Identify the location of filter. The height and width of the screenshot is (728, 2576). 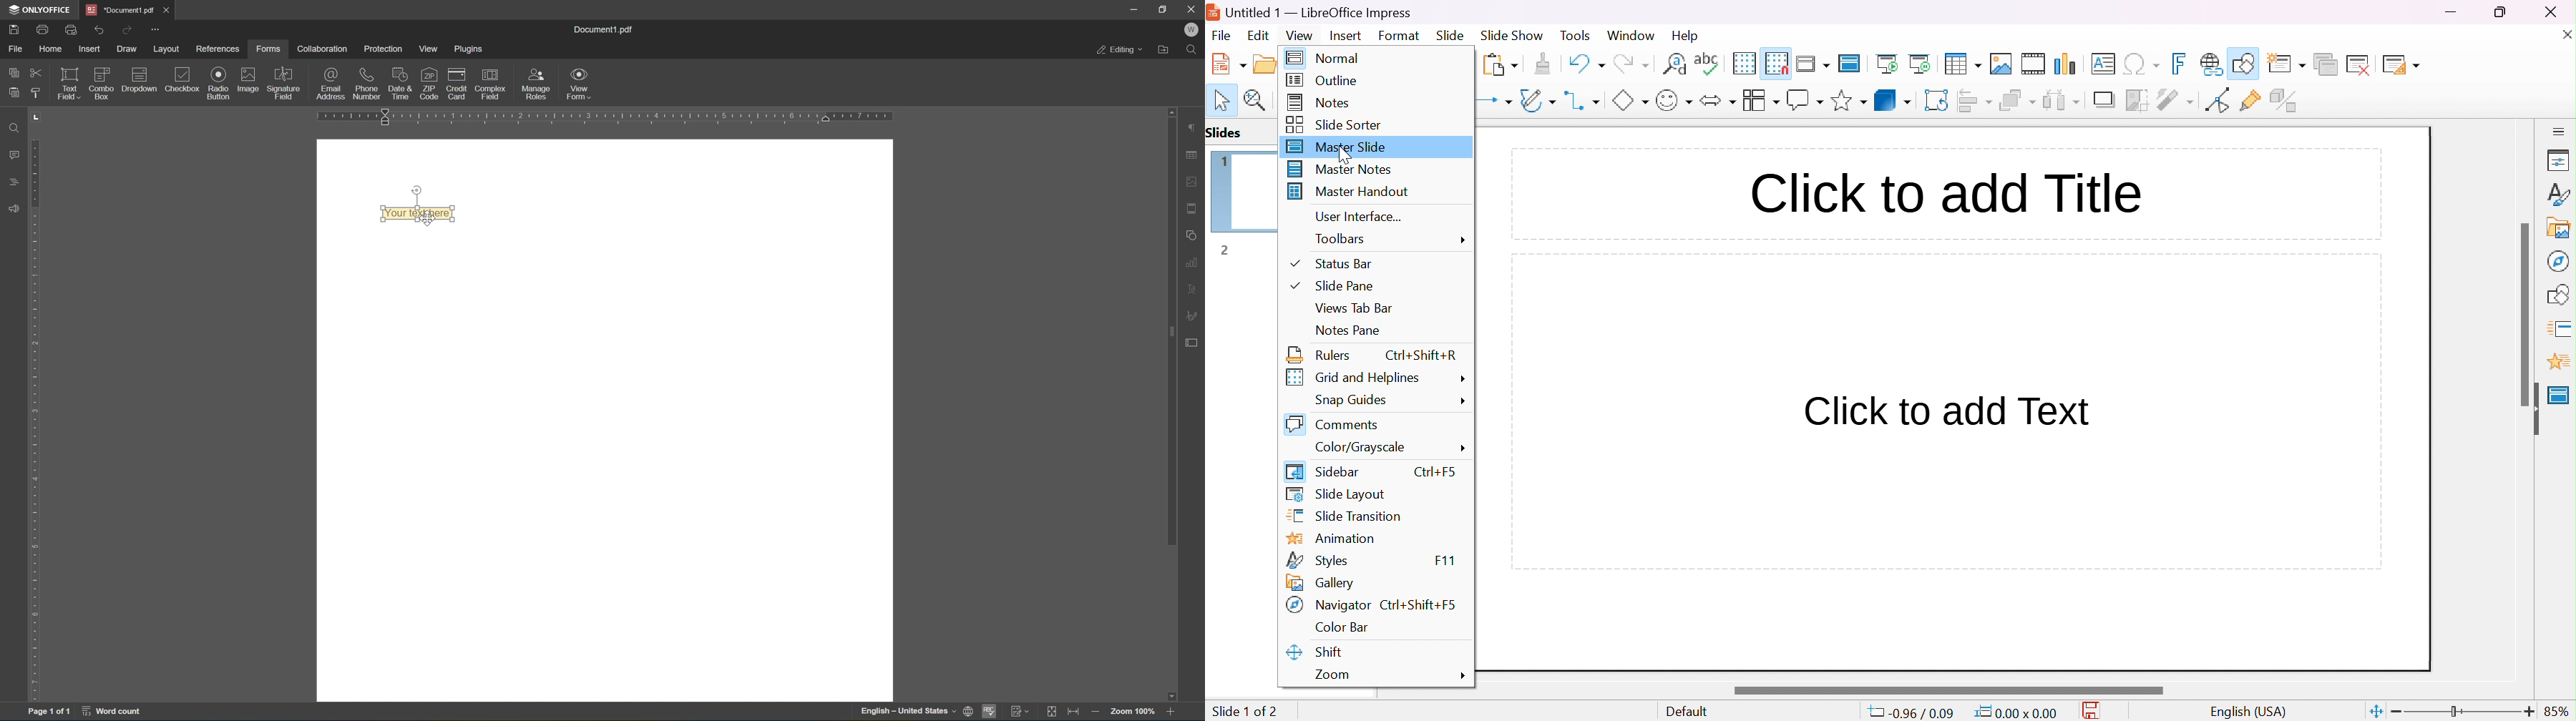
(2177, 99).